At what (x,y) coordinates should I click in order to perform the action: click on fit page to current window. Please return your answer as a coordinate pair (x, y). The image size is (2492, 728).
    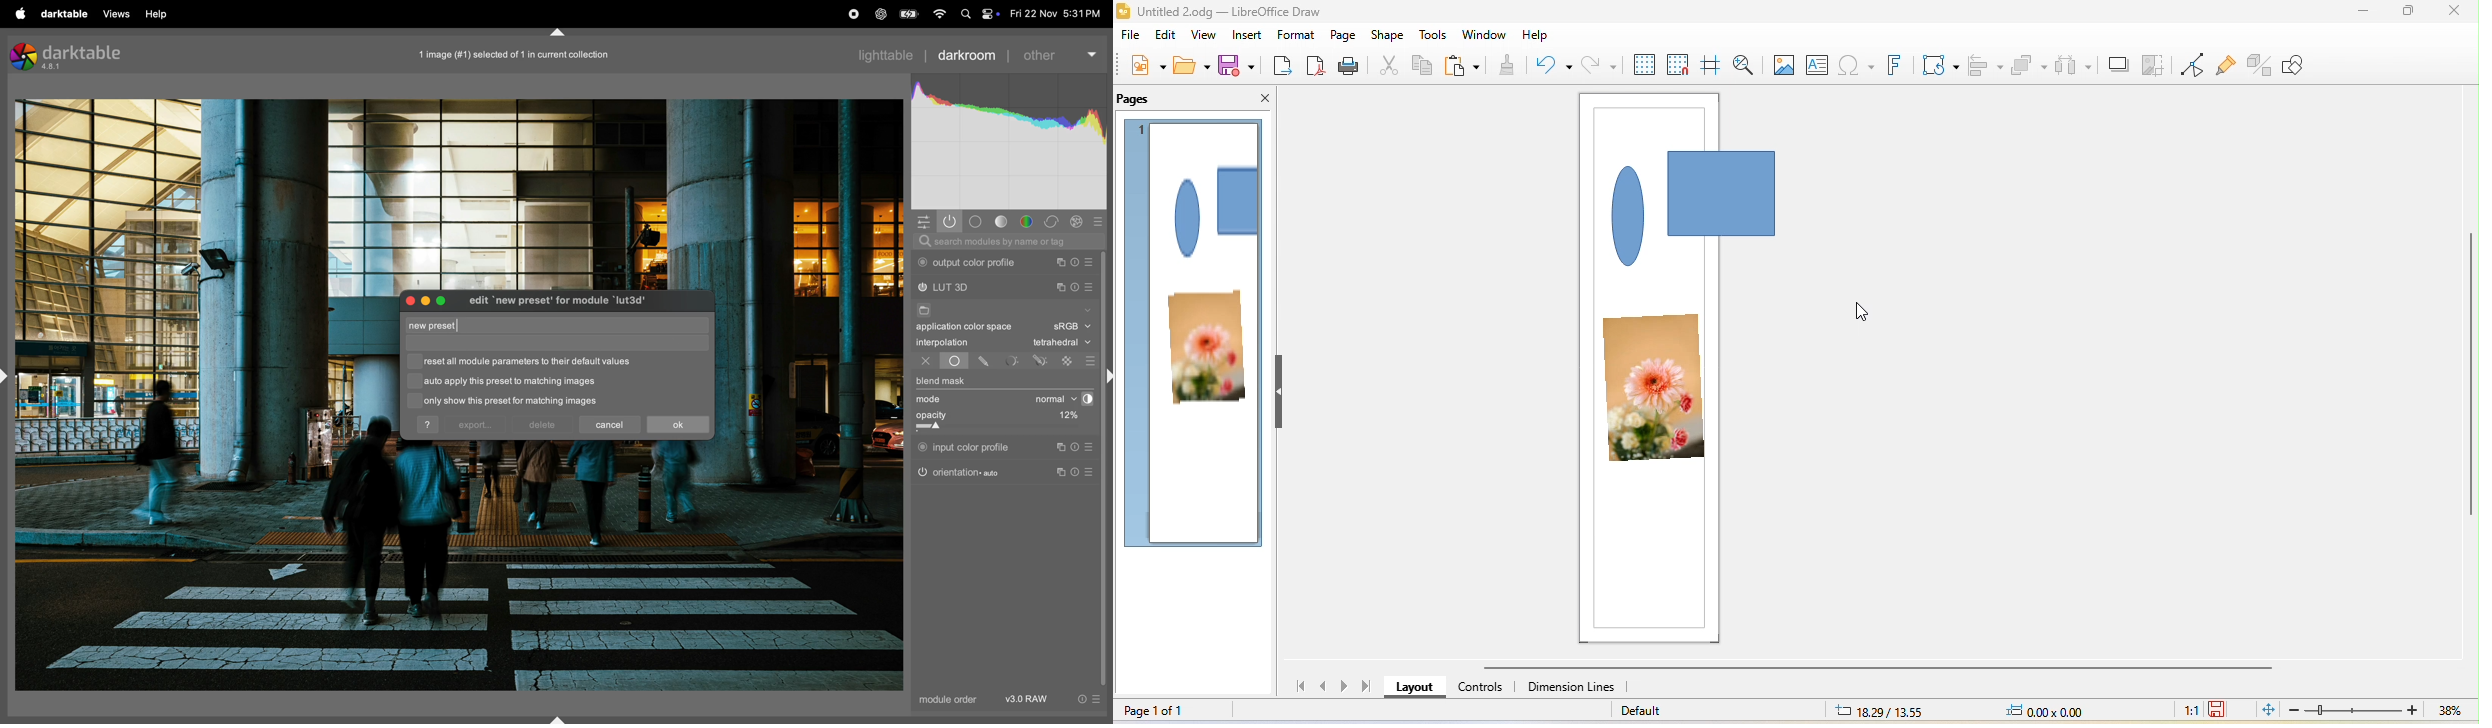
    Looking at the image, I should click on (2265, 711).